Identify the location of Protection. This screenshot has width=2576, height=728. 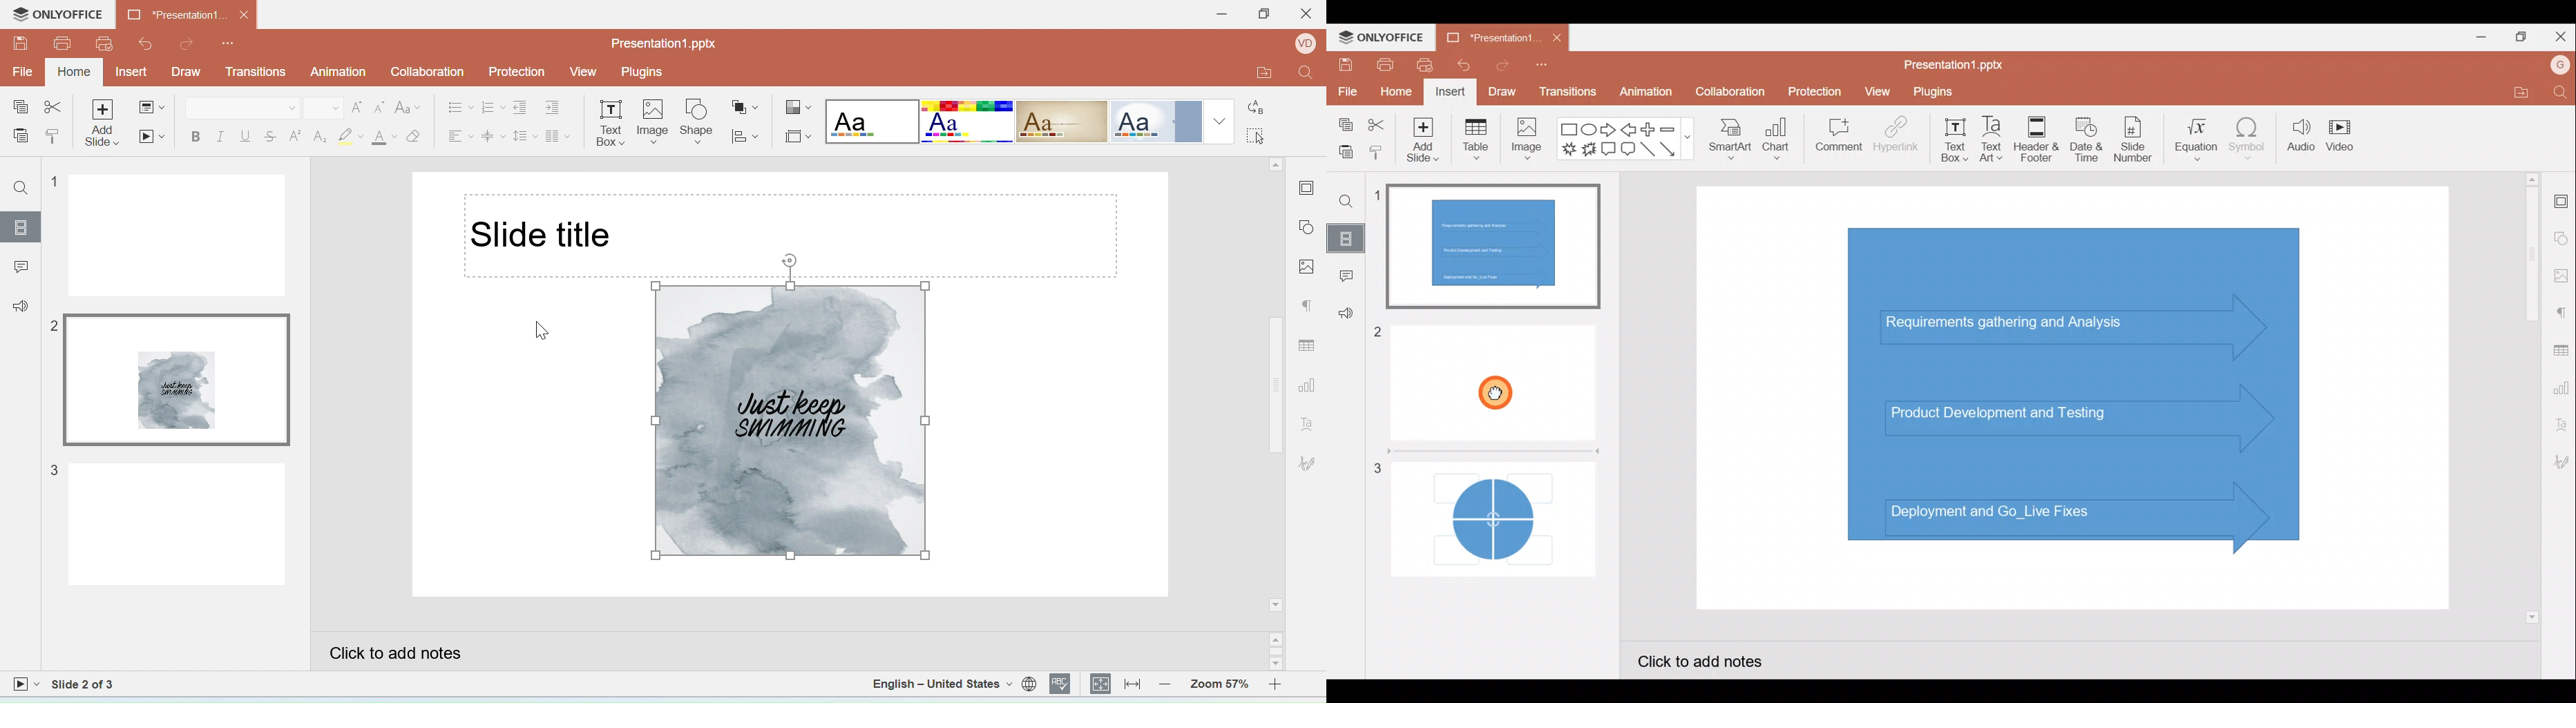
(1812, 89).